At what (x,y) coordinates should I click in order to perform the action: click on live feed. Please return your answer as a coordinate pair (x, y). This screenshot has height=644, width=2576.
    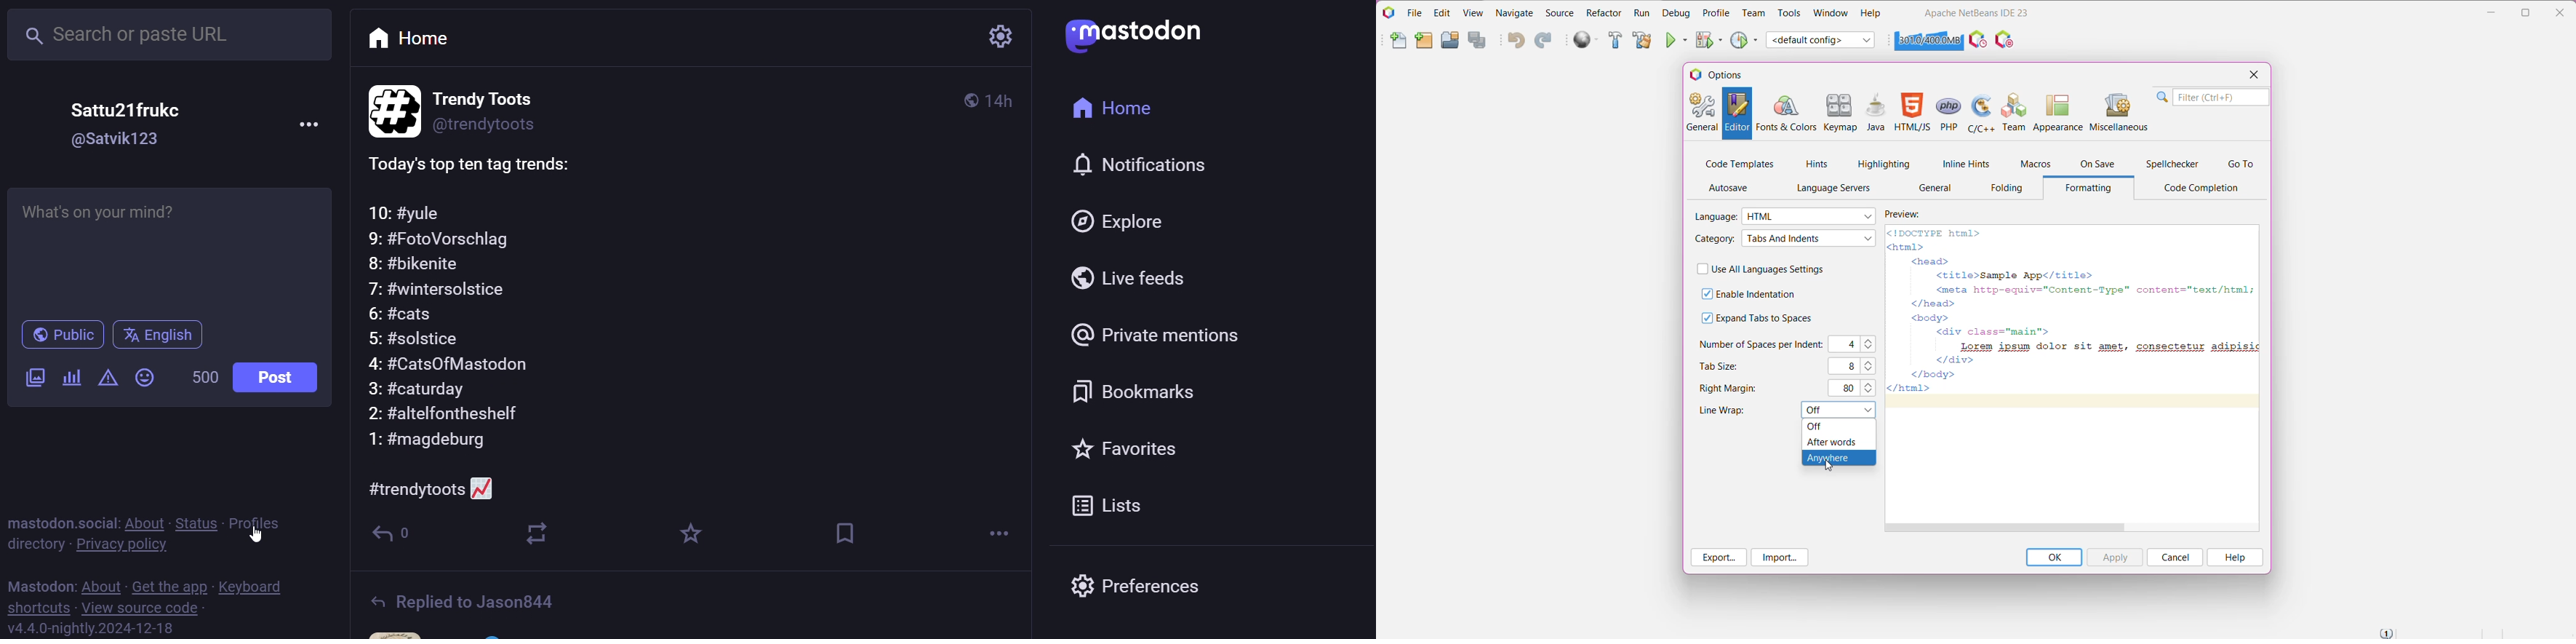
    Looking at the image, I should click on (1135, 281).